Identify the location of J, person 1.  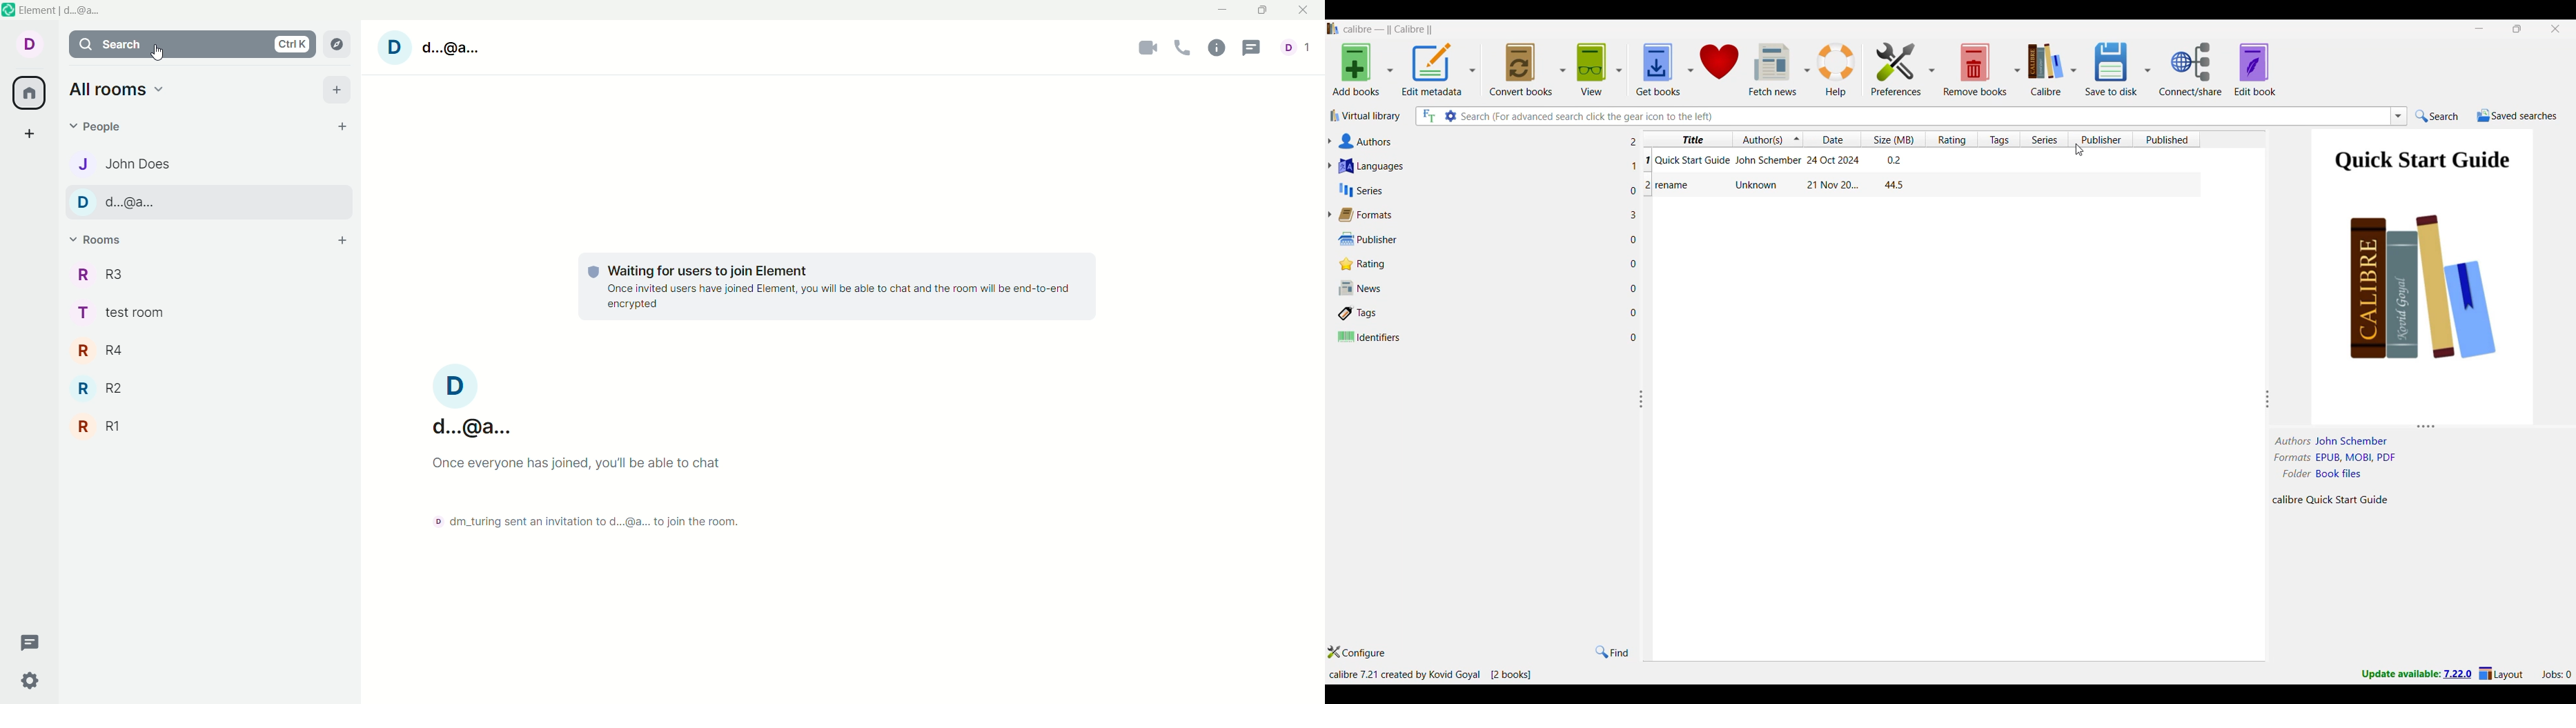
(206, 164).